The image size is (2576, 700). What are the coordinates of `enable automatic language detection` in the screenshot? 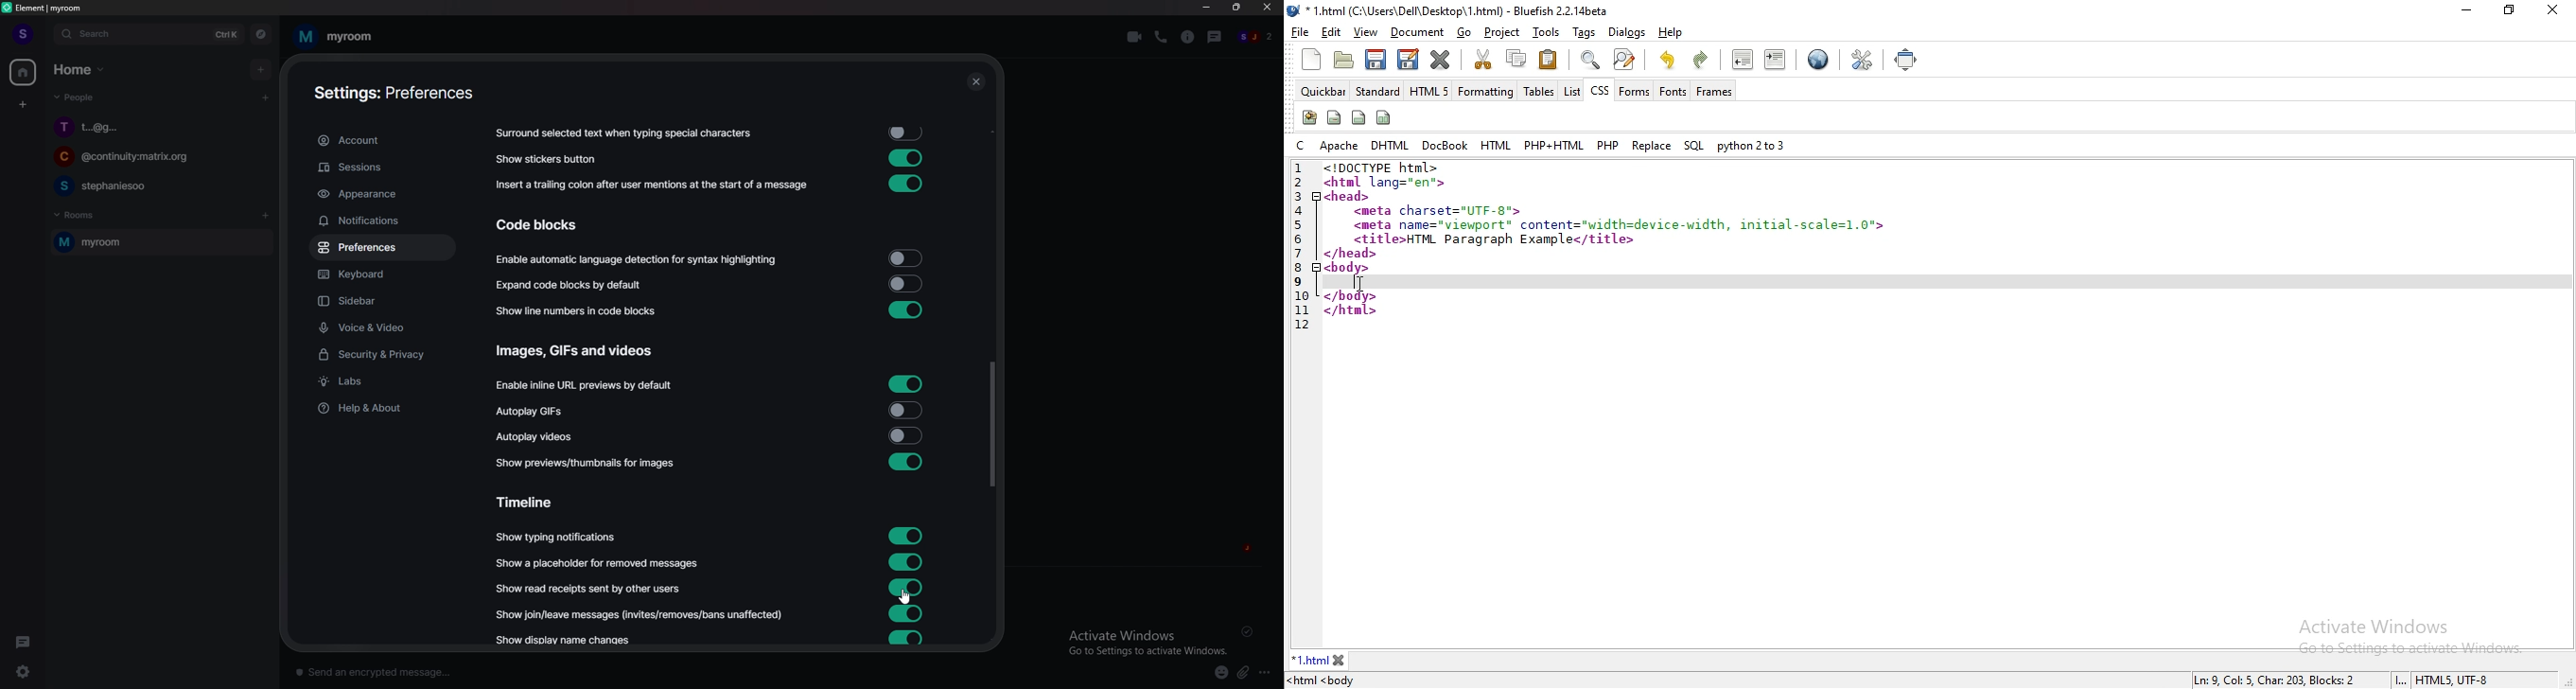 It's located at (638, 261).